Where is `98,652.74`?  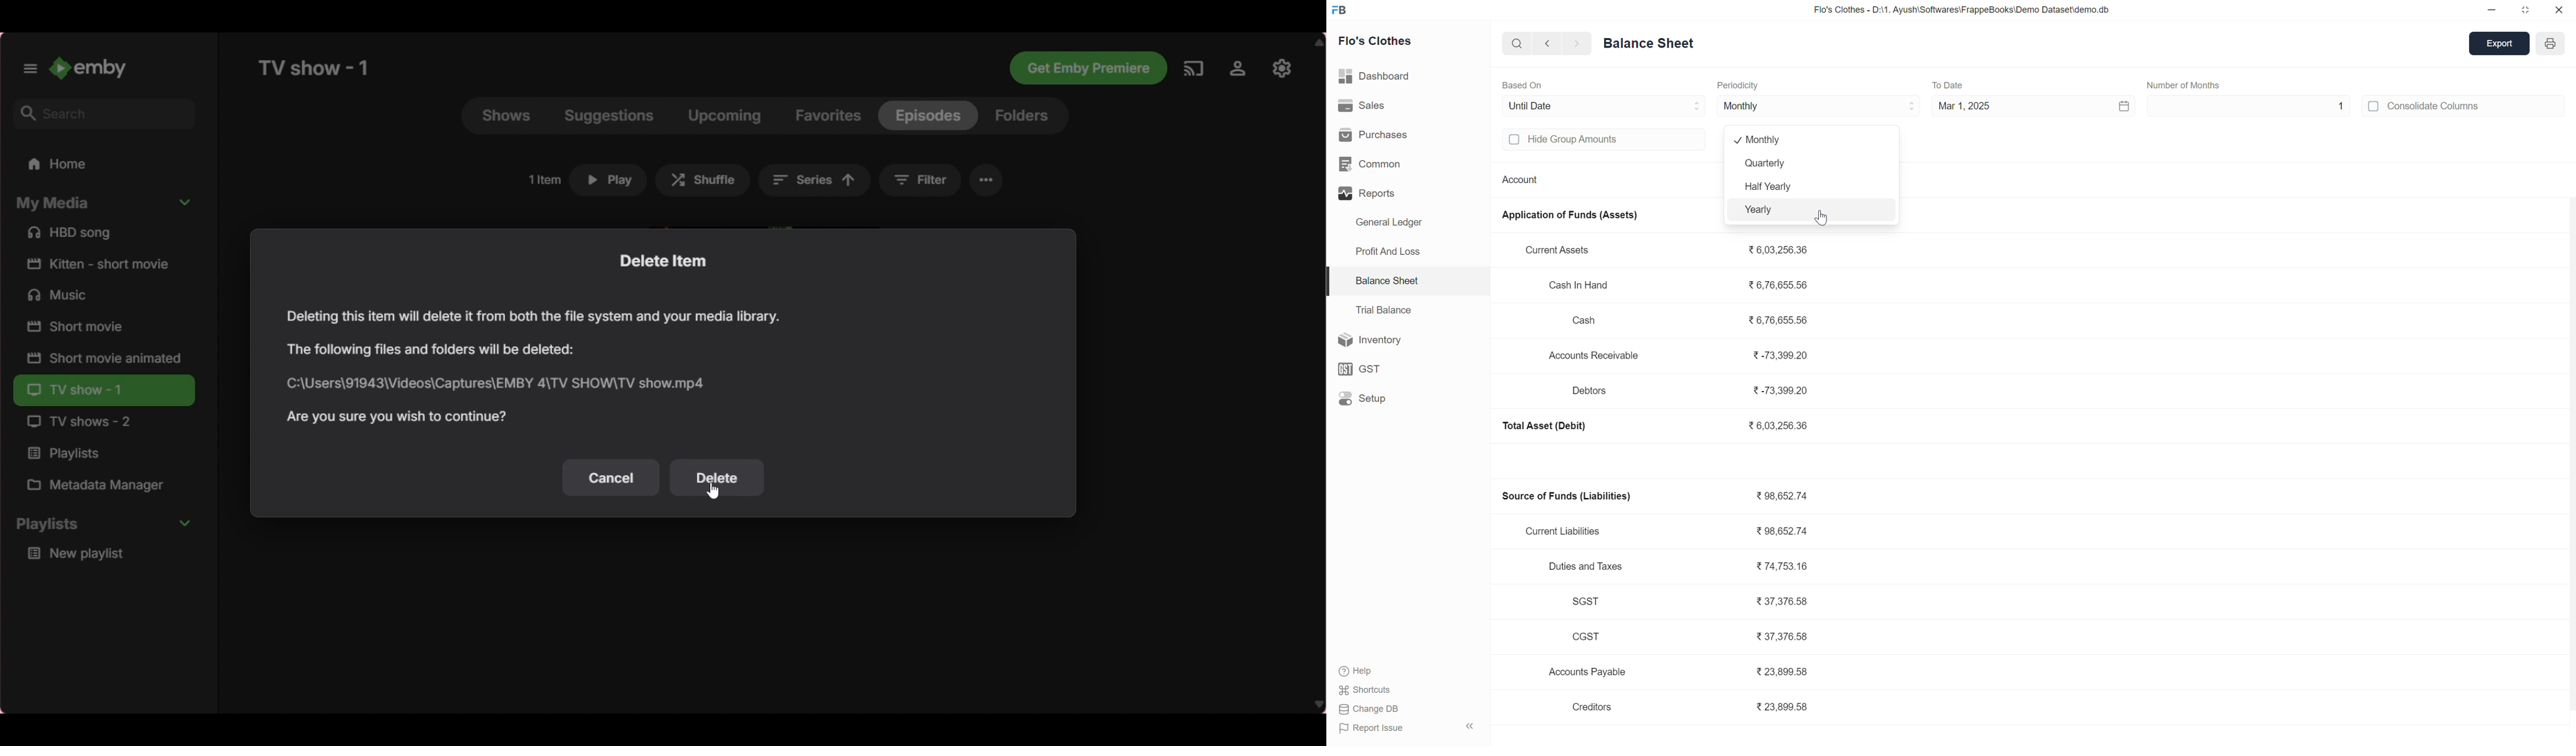
98,652.74 is located at coordinates (1781, 532).